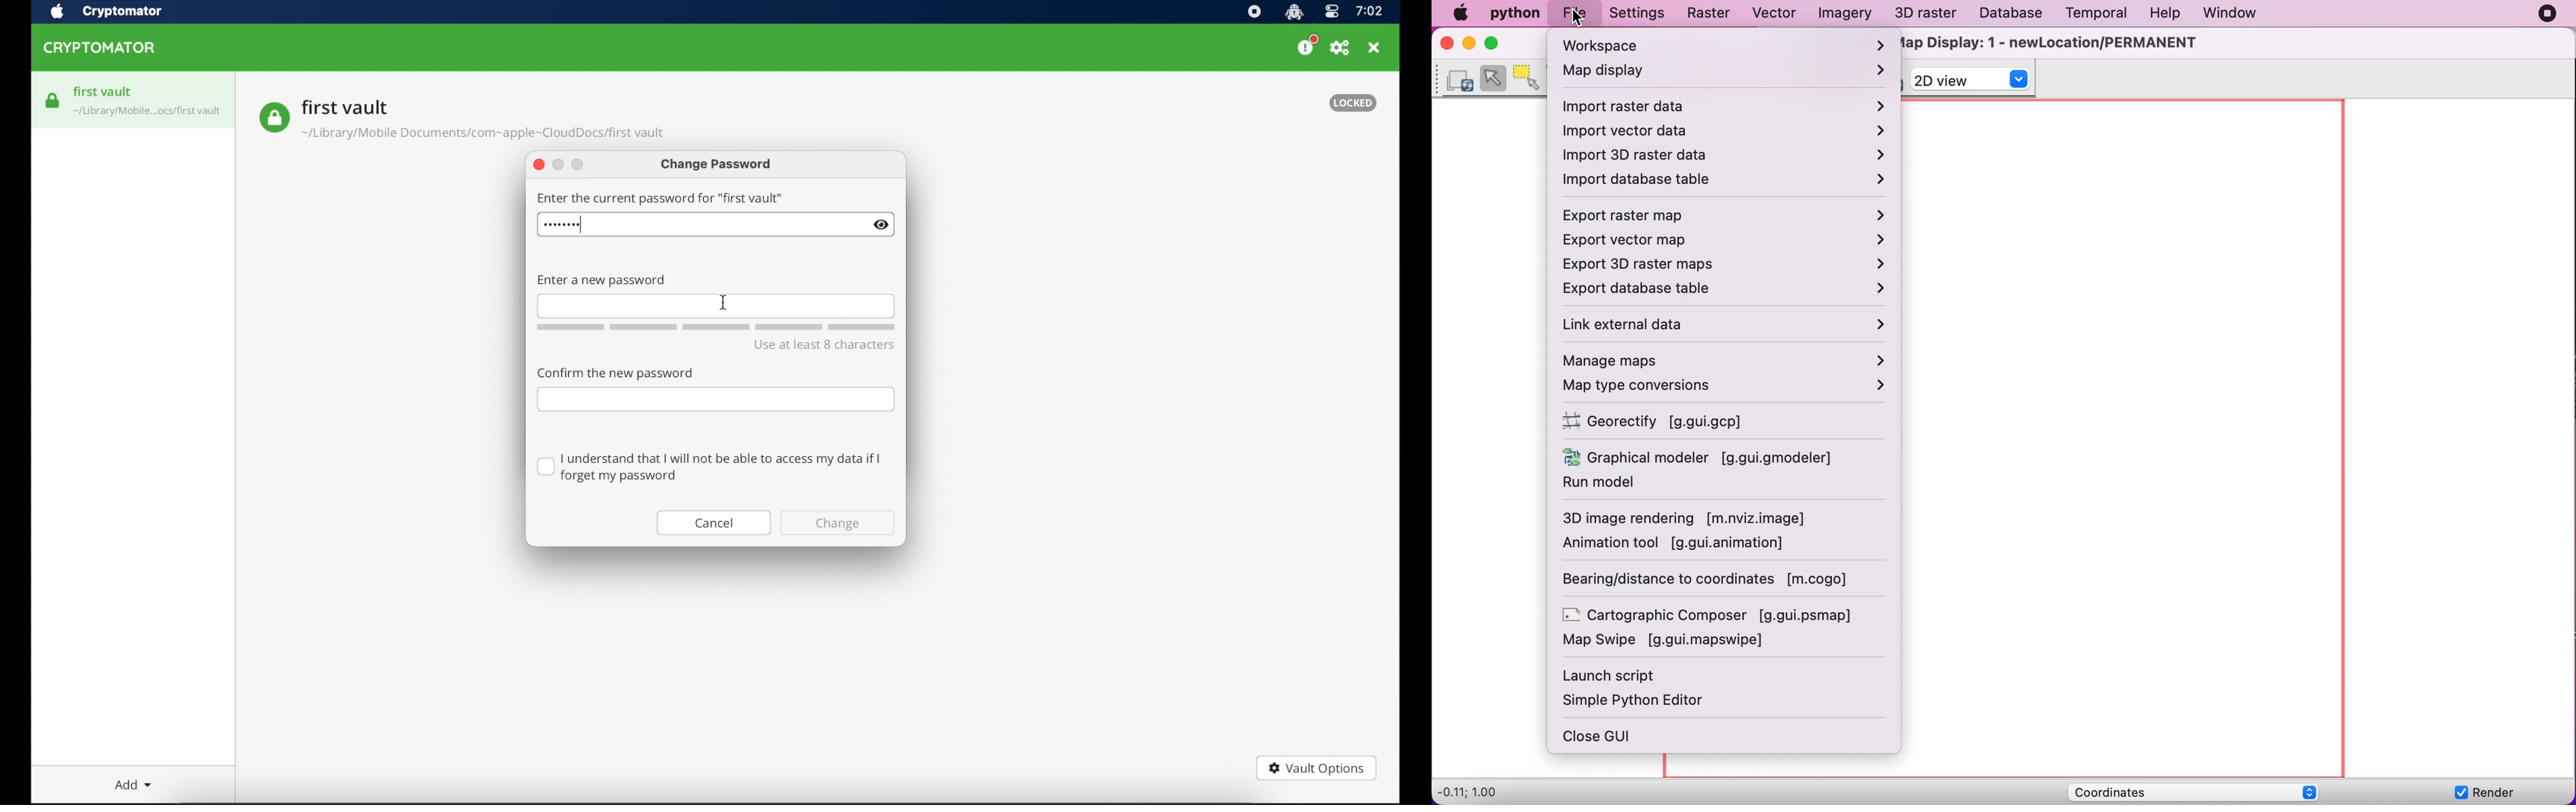 The image size is (2576, 812). What do you see at coordinates (660, 198) in the screenshot?
I see `enter the current password for first vault` at bounding box center [660, 198].